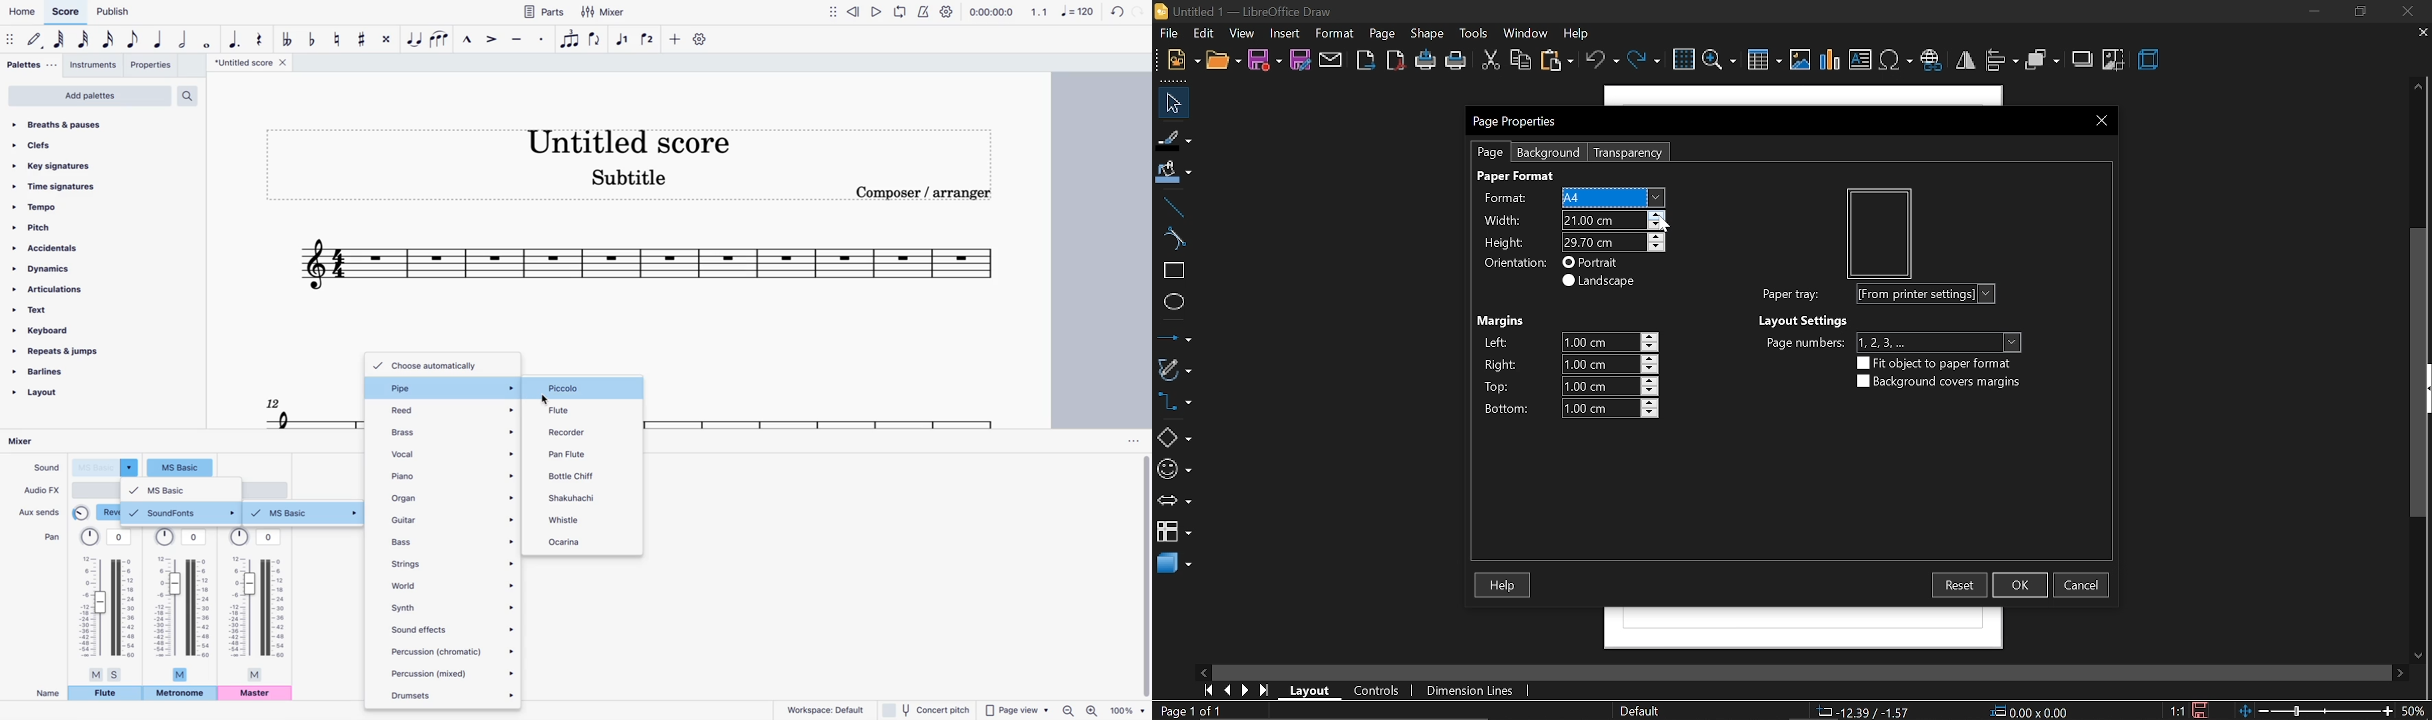  What do you see at coordinates (77, 125) in the screenshot?
I see `breaths & pauses` at bounding box center [77, 125].